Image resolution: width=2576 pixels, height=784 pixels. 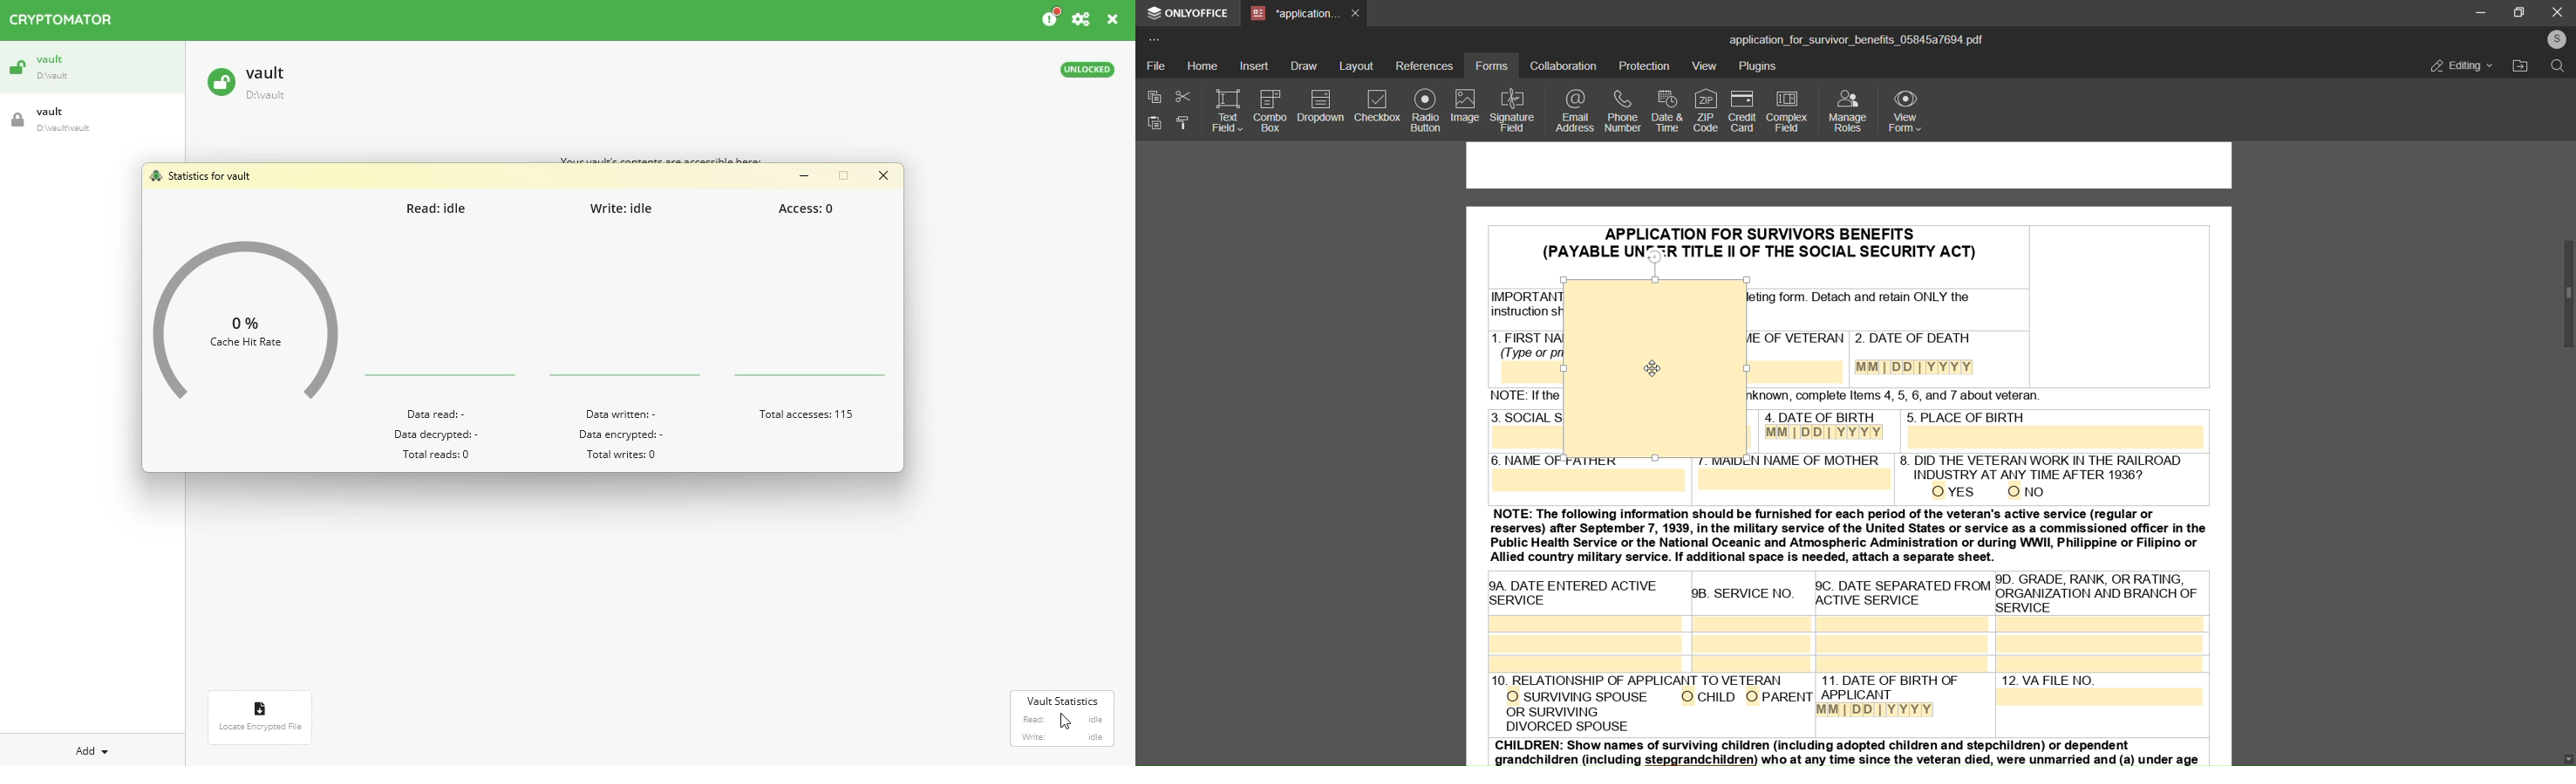 What do you see at coordinates (2559, 753) in the screenshot?
I see `move down` at bounding box center [2559, 753].